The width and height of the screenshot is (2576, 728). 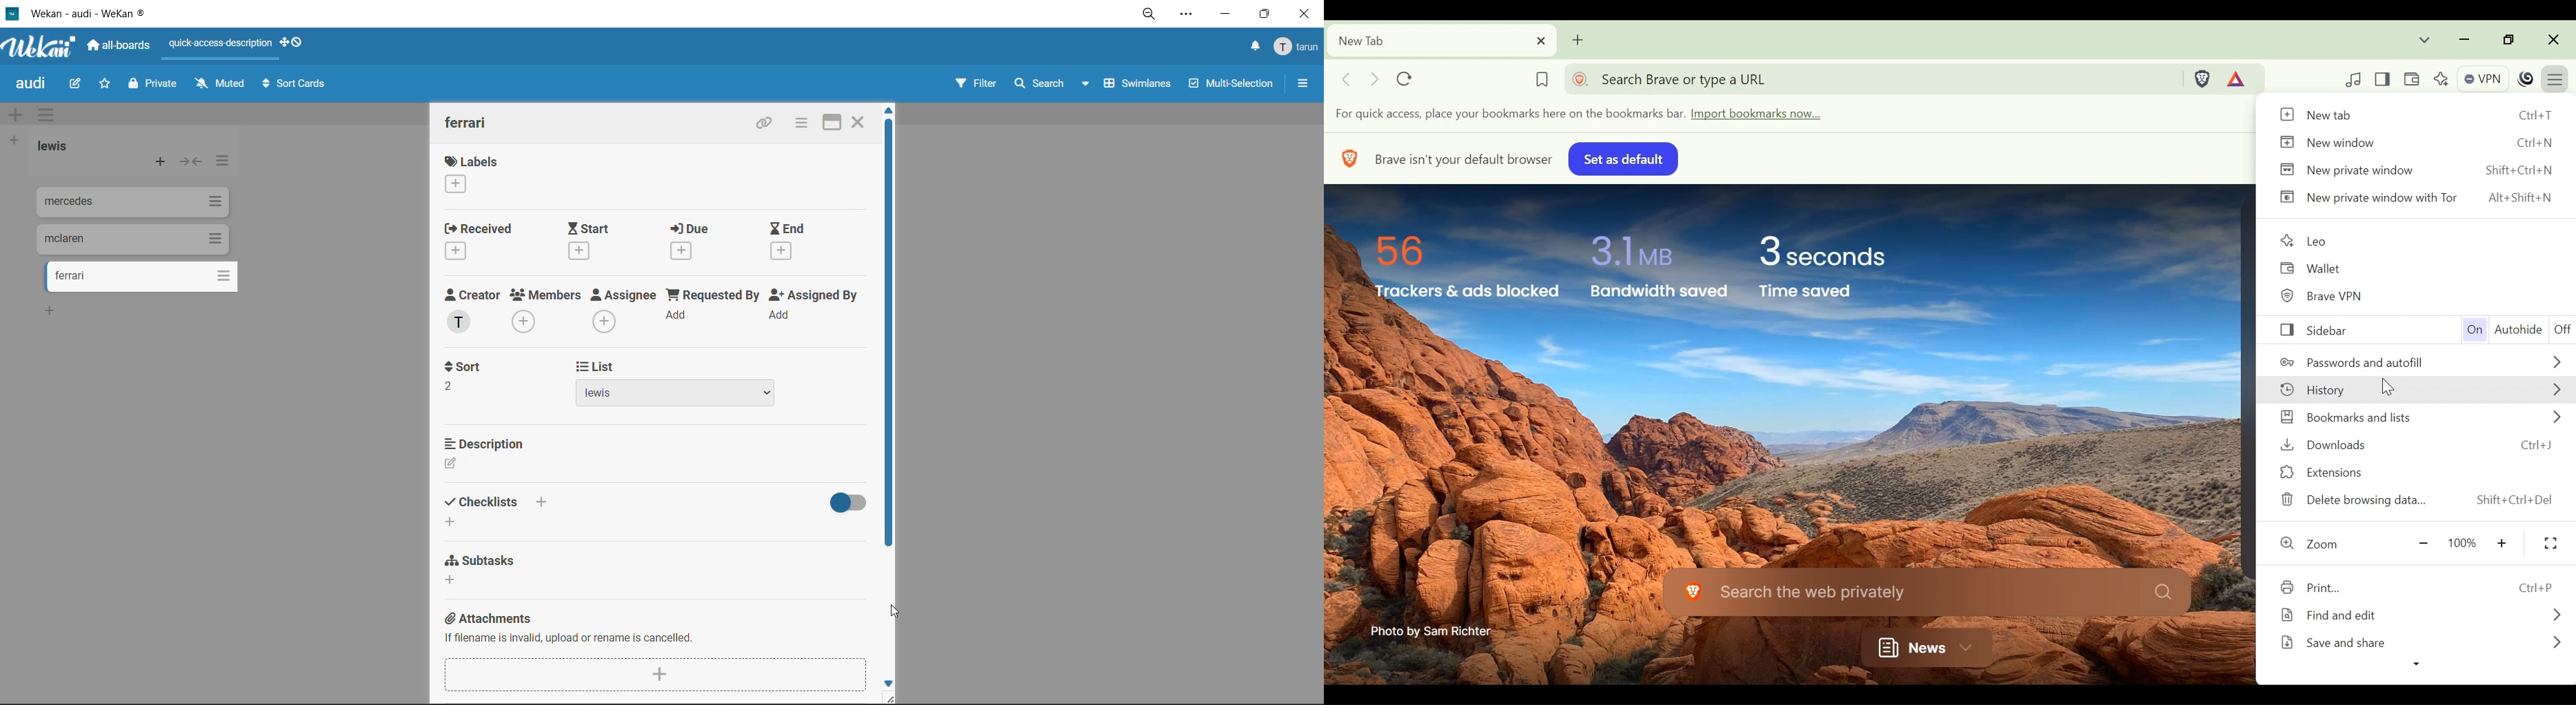 I want to click on Leo AI, so click(x=2440, y=78).